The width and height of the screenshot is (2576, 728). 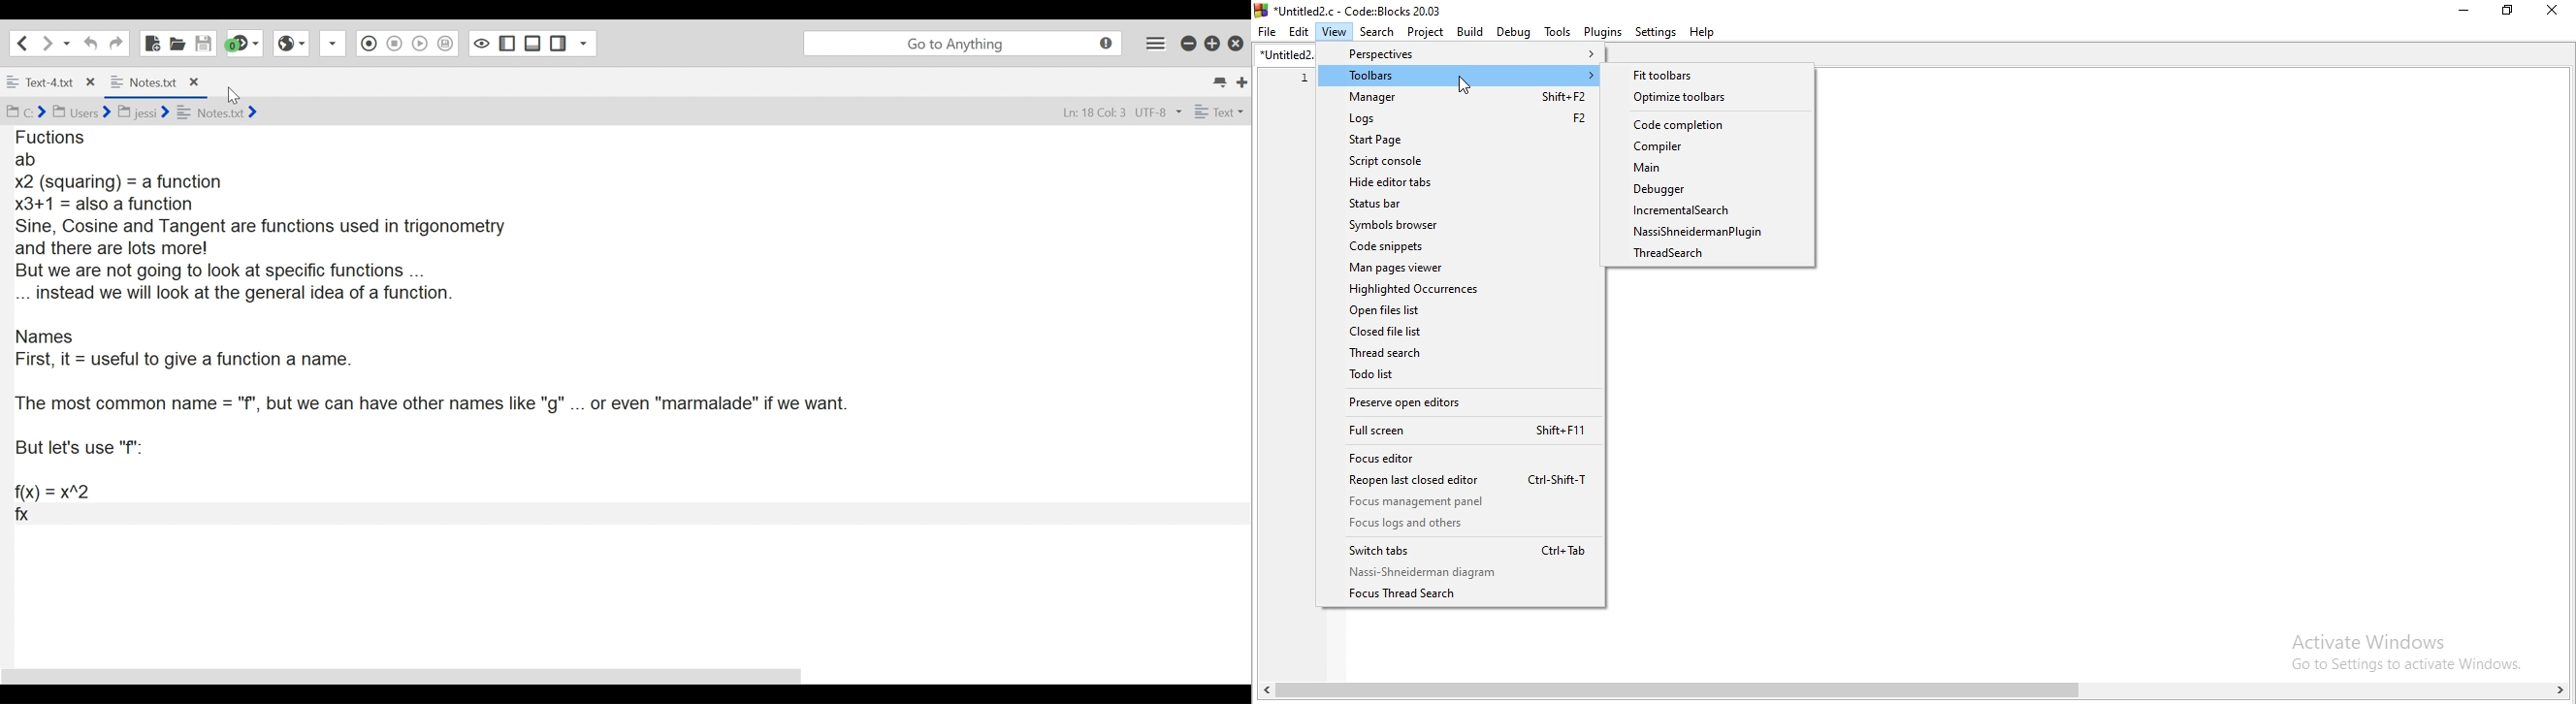 What do you see at coordinates (1461, 481) in the screenshot?
I see `Reopen last closed editor` at bounding box center [1461, 481].